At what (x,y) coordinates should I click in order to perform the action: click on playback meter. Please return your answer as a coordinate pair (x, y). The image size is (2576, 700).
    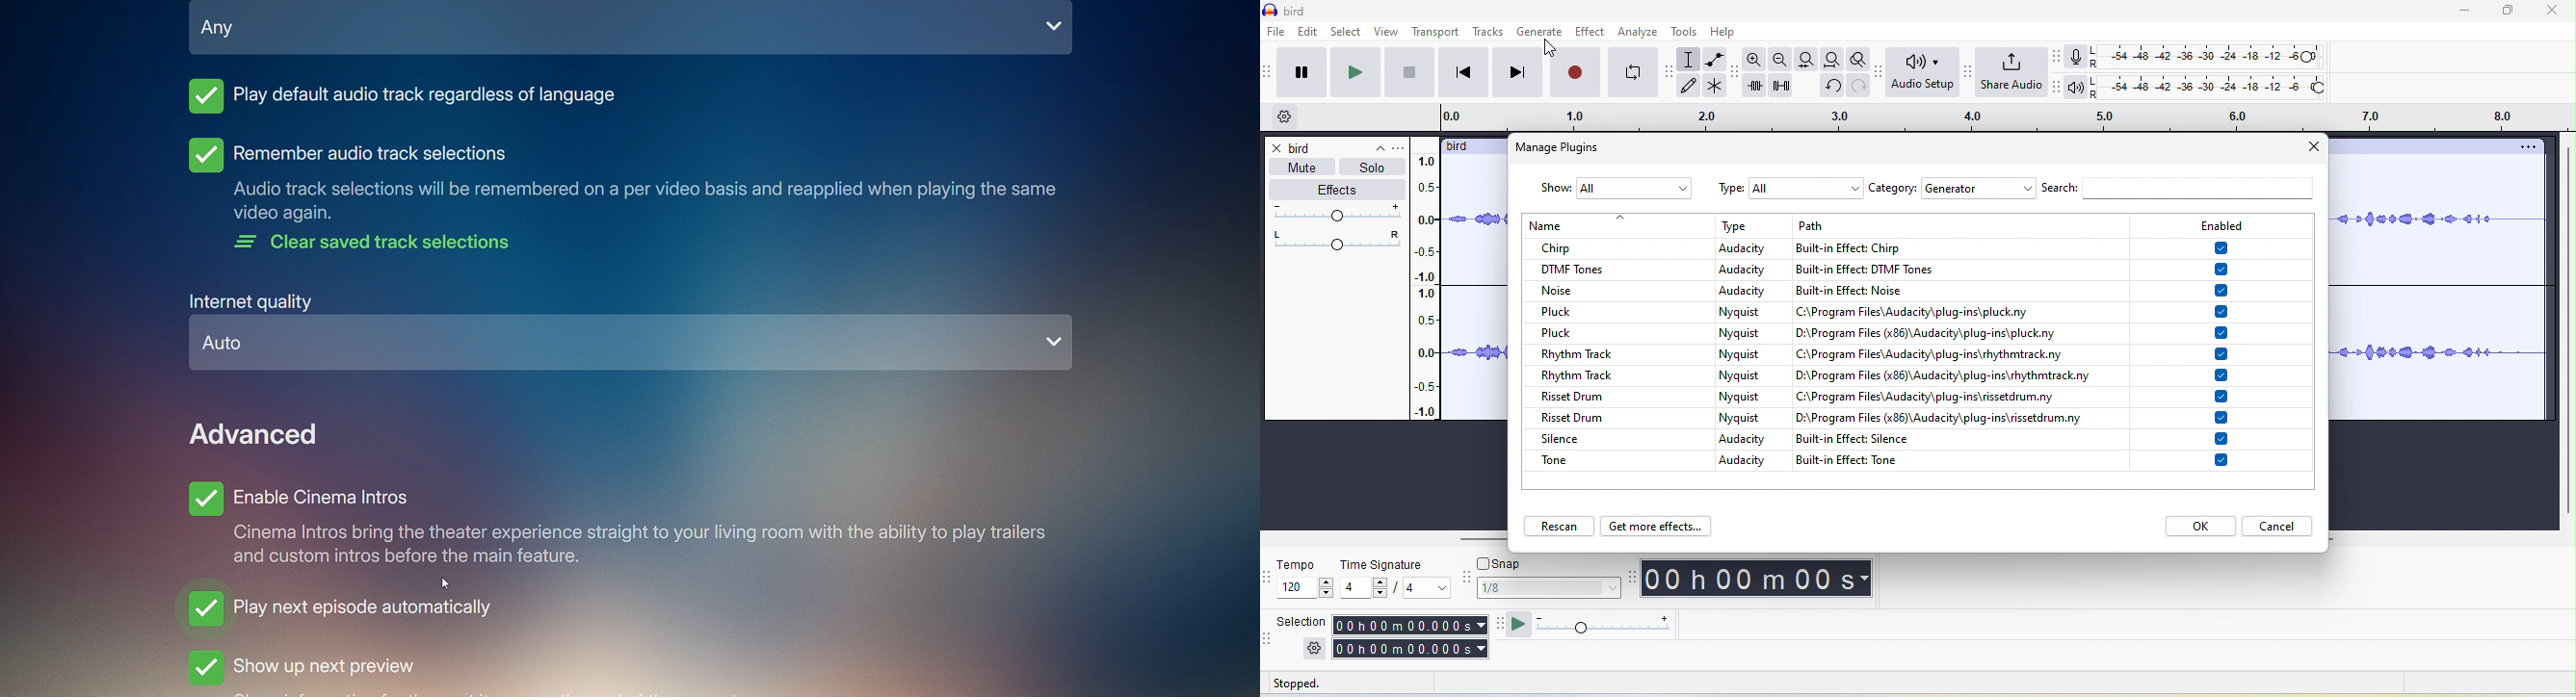
    Looking at the image, I should click on (2079, 90).